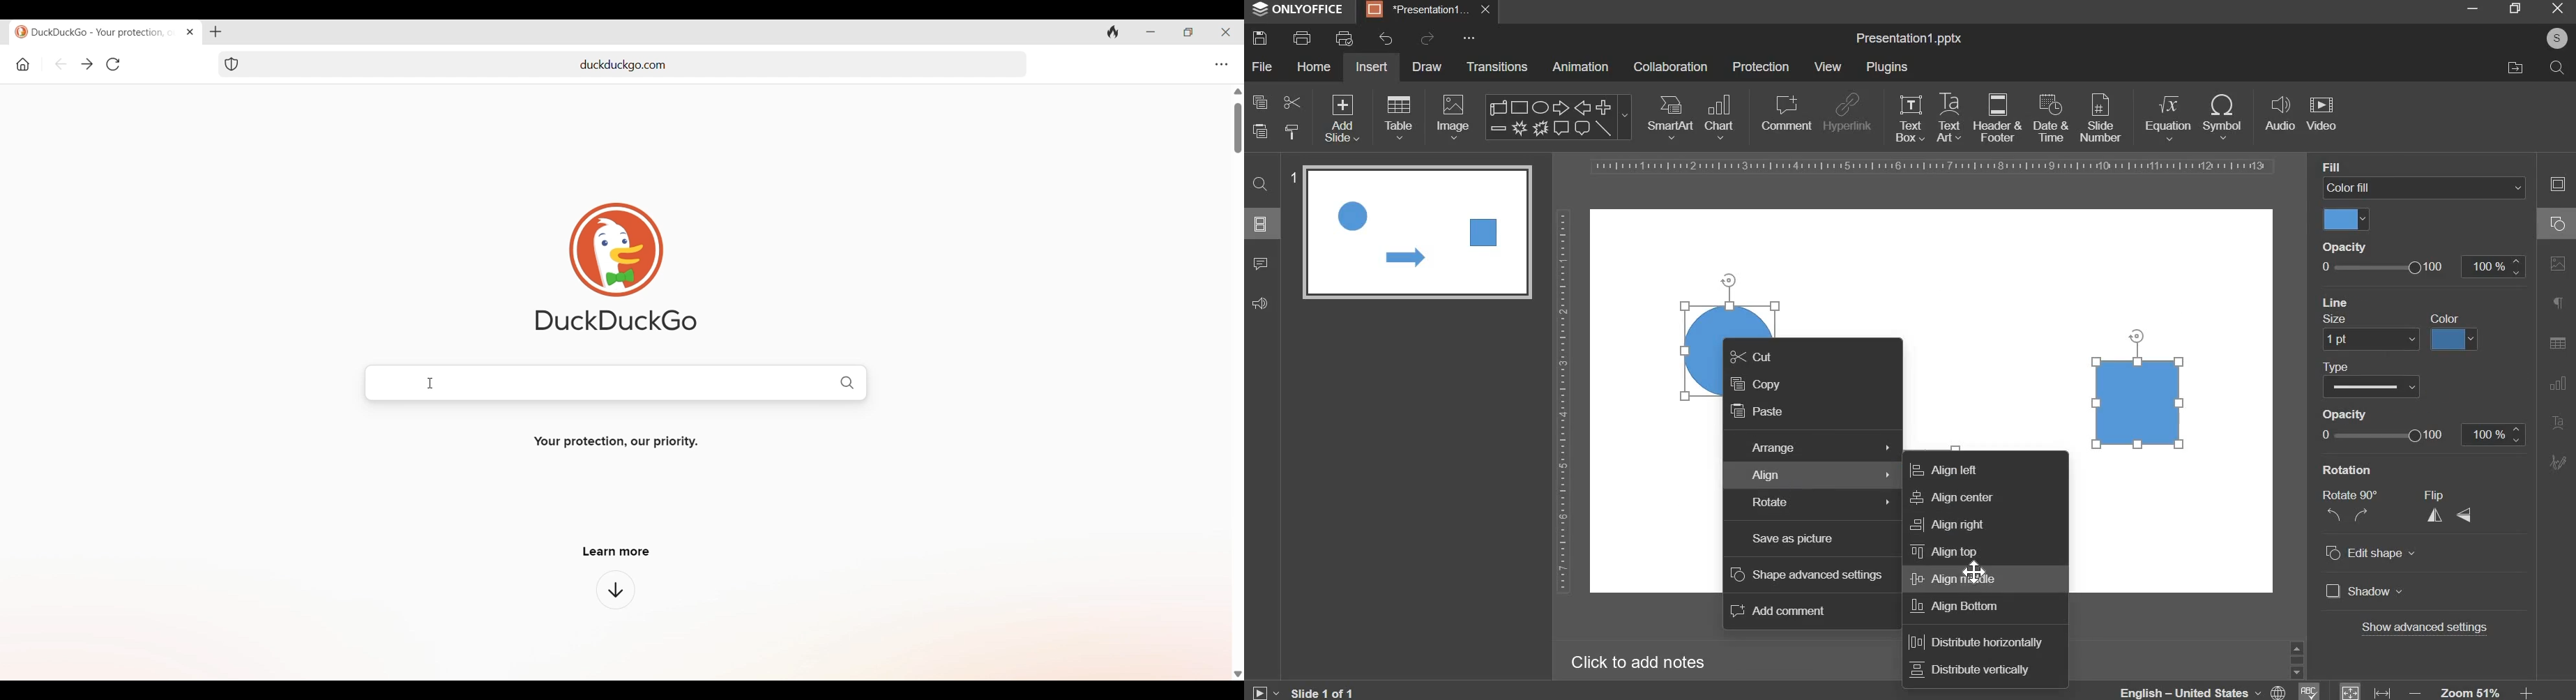 The height and width of the screenshot is (700, 2576). I want to click on line size, so click(2370, 339).